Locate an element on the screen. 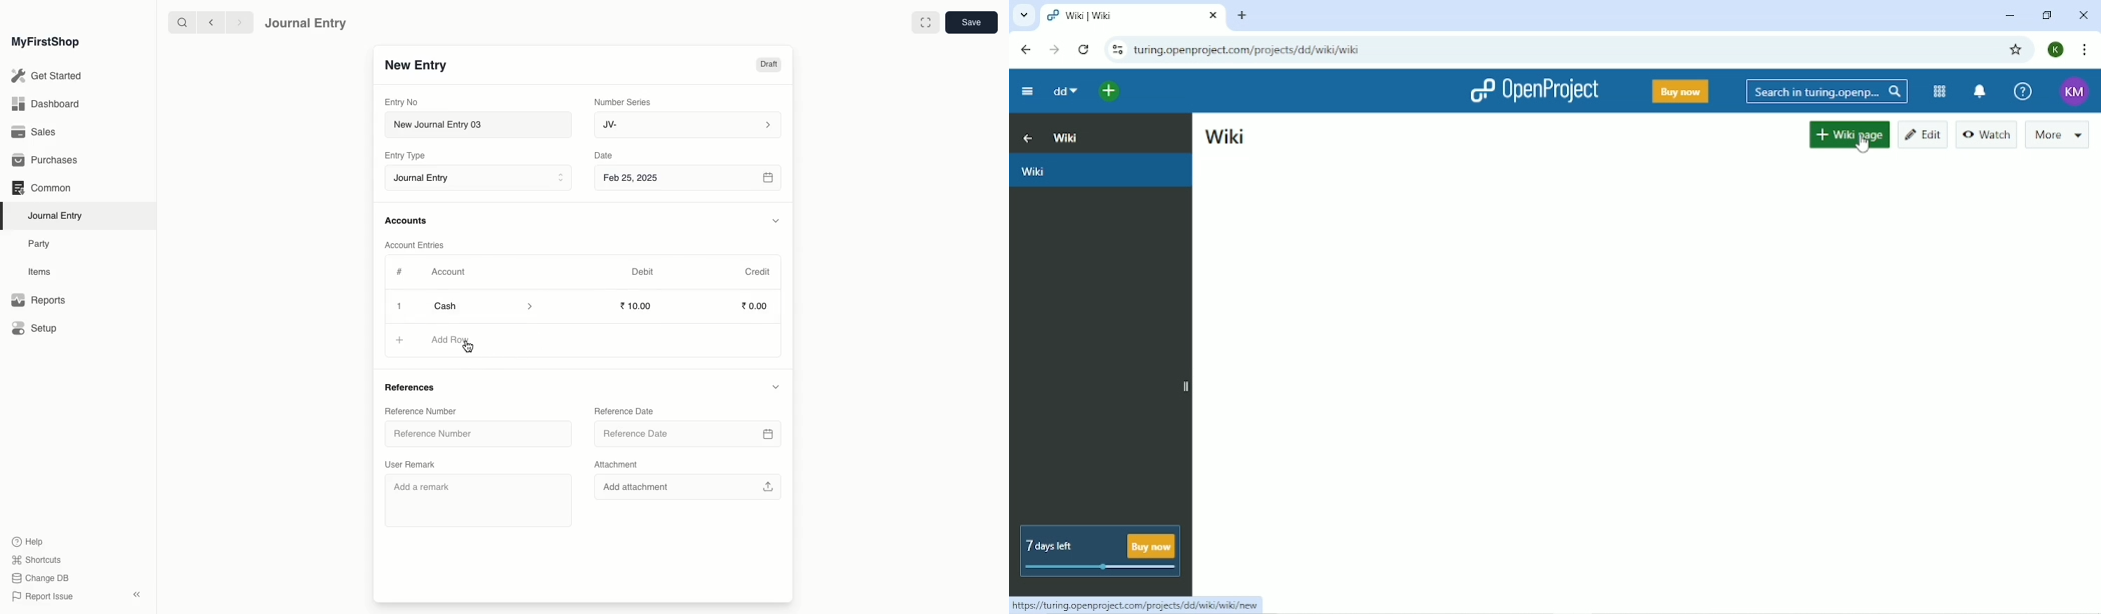 The image size is (2128, 616). save is located at coordinates (971, 23).